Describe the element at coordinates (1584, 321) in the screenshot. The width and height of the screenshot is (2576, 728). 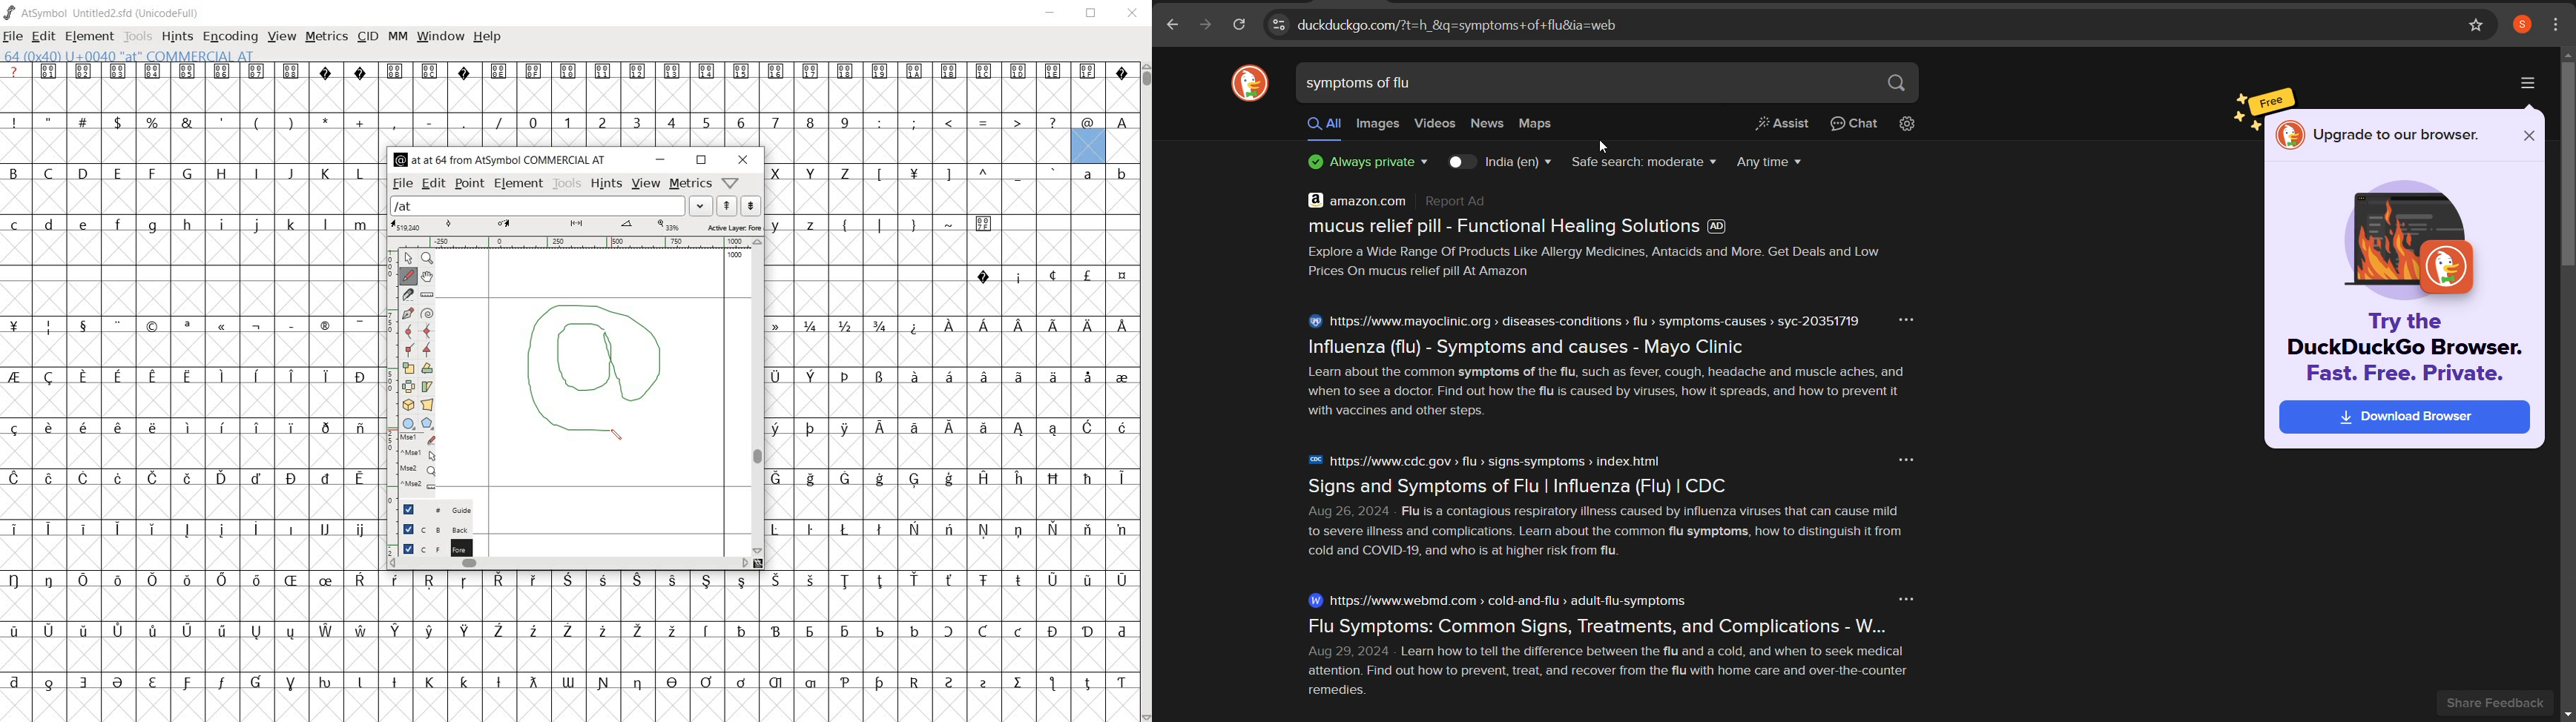
I see `https//www.mayoclinic.org > diseases-conditions » flu >» symptoms-causes > syc-20351719` at that location.